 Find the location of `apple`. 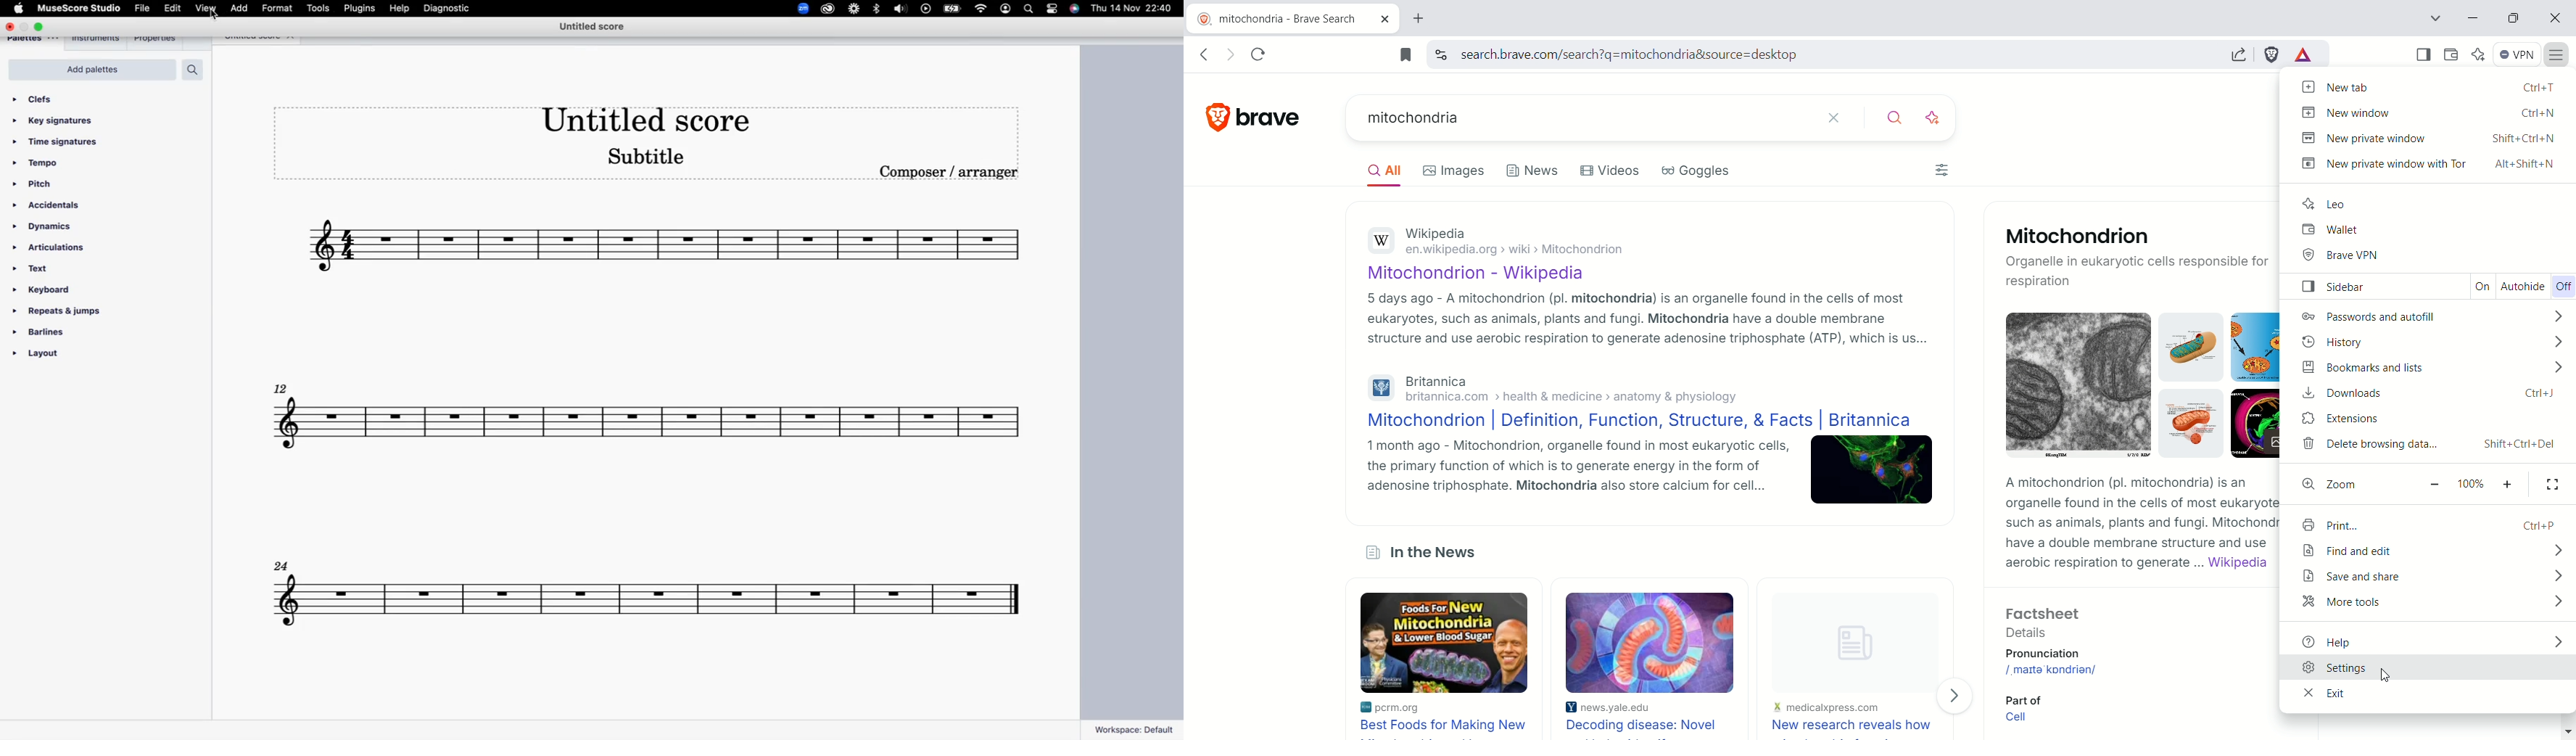

apple is located at coordinates (19, 9).